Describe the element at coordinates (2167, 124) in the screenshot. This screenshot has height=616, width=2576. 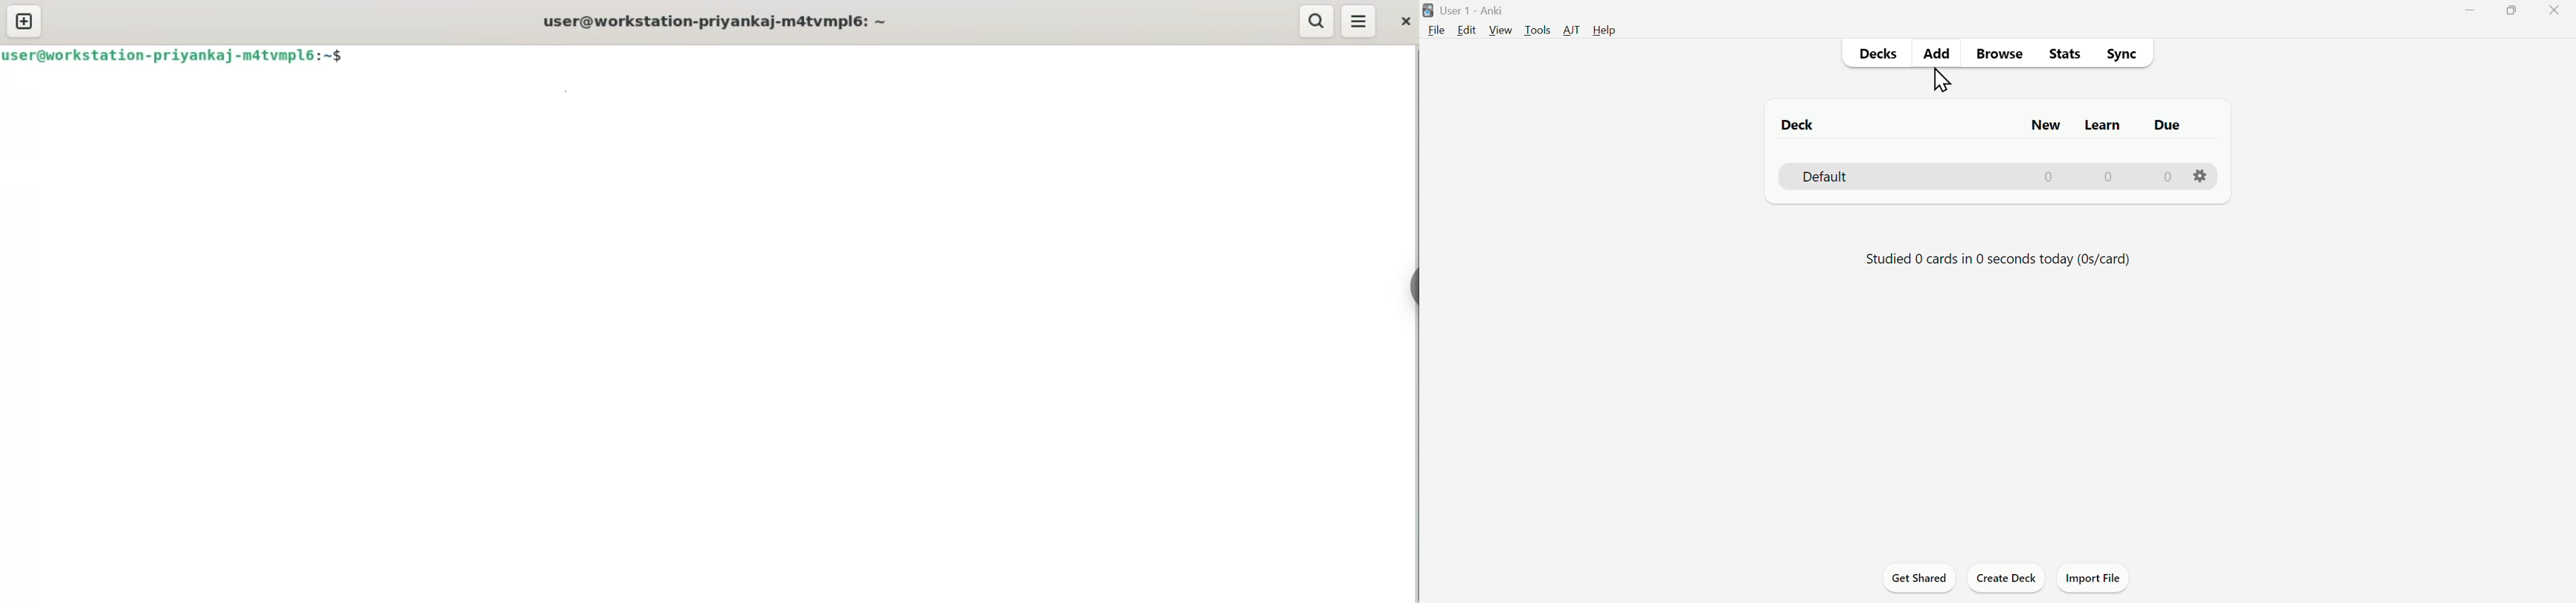
I see `Due` at that location.